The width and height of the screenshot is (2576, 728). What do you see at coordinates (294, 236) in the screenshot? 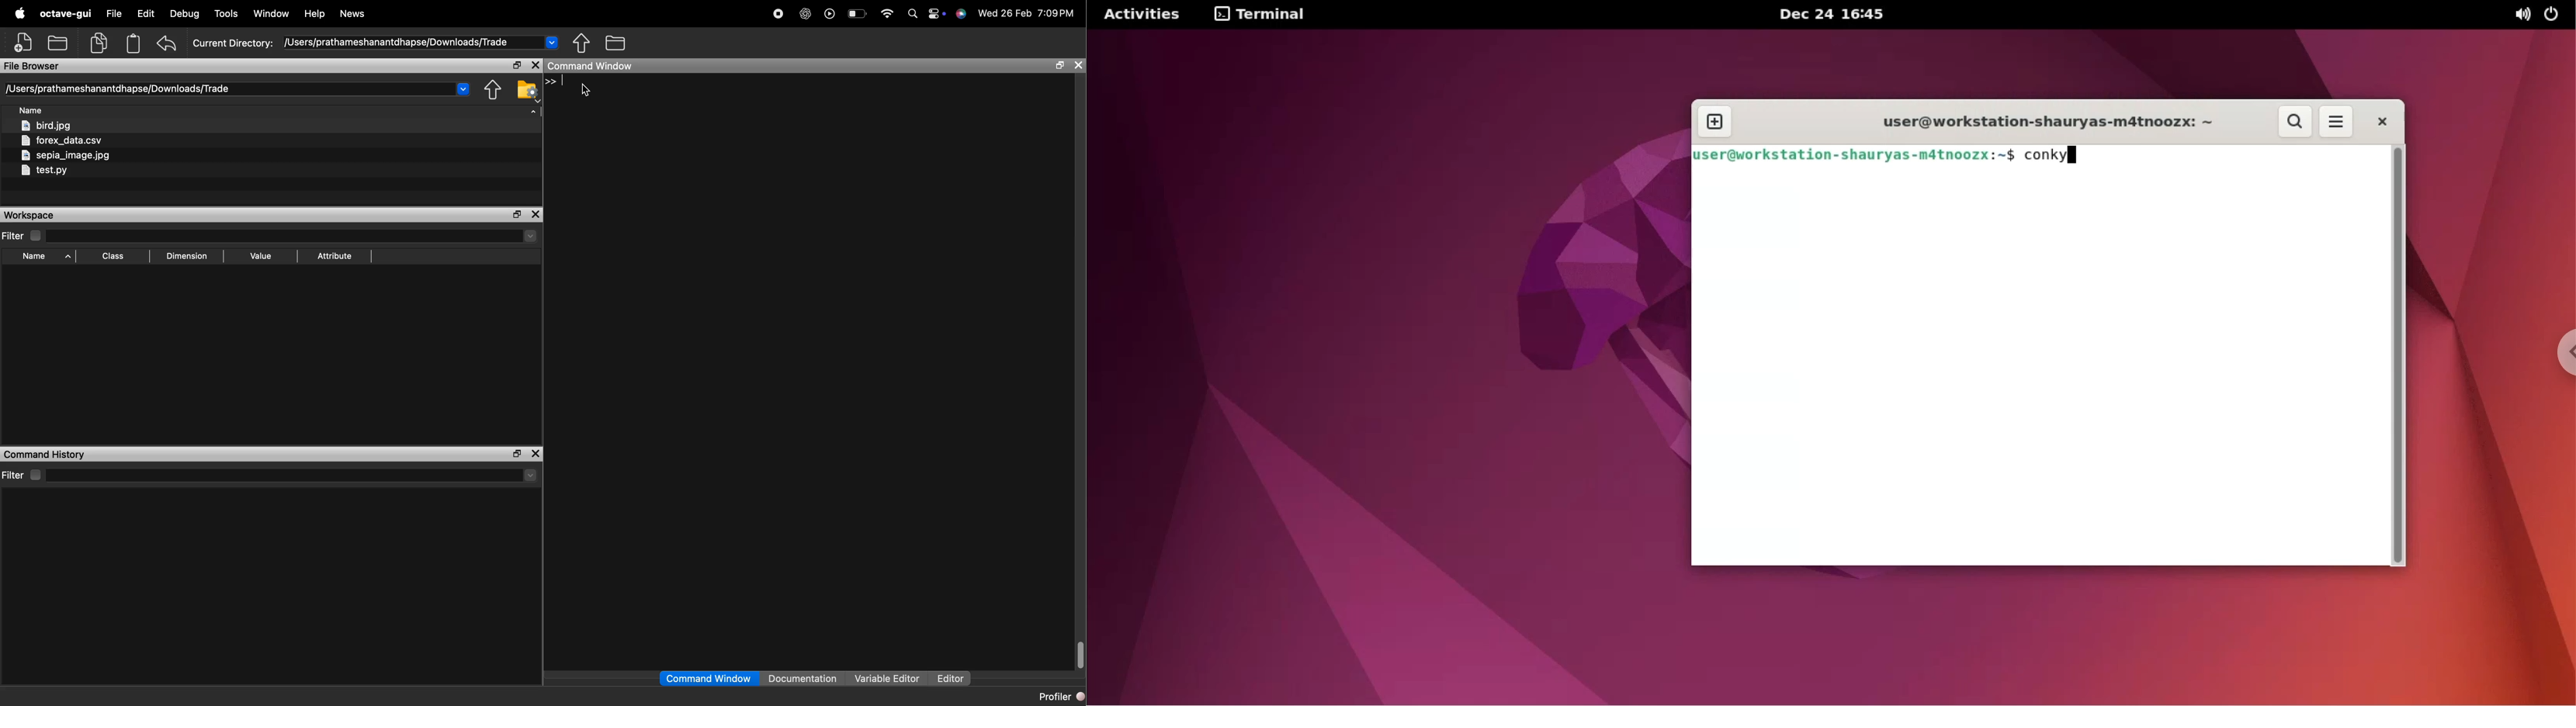
I see `select directory ` at bounding box center [294, 236].